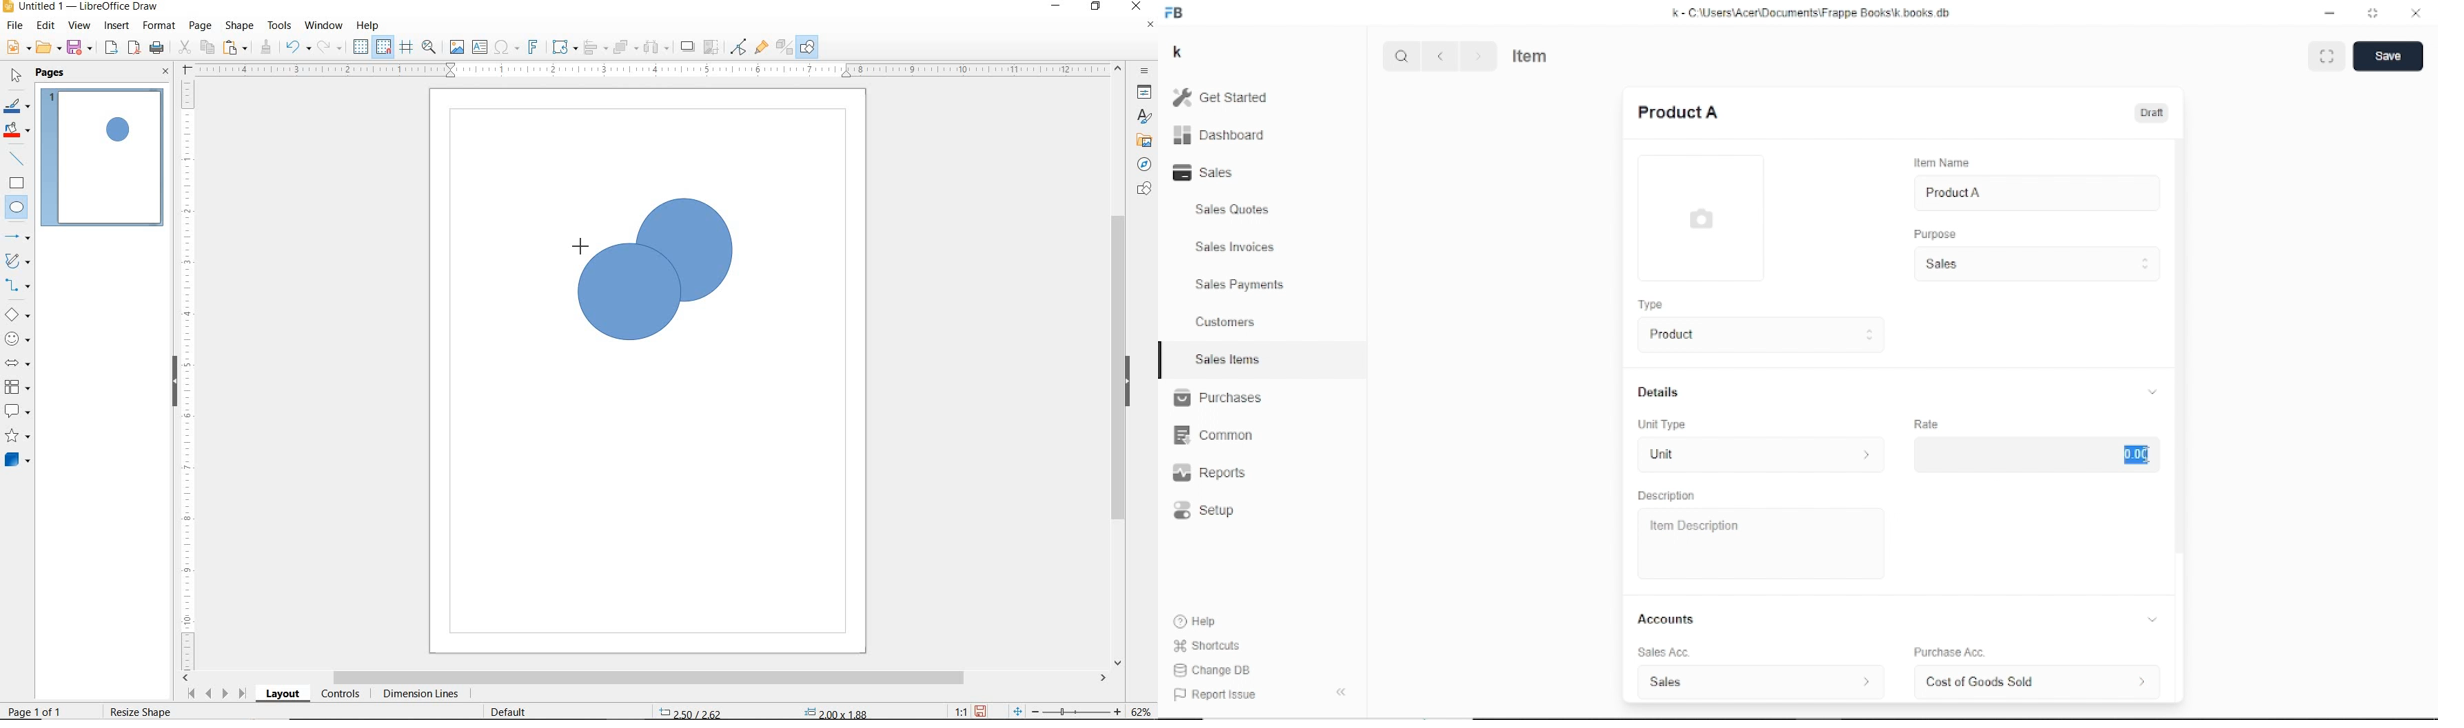 The width and height of the screenshot is (2464, 728). I want to click on New Entry, so click(1678, 112).